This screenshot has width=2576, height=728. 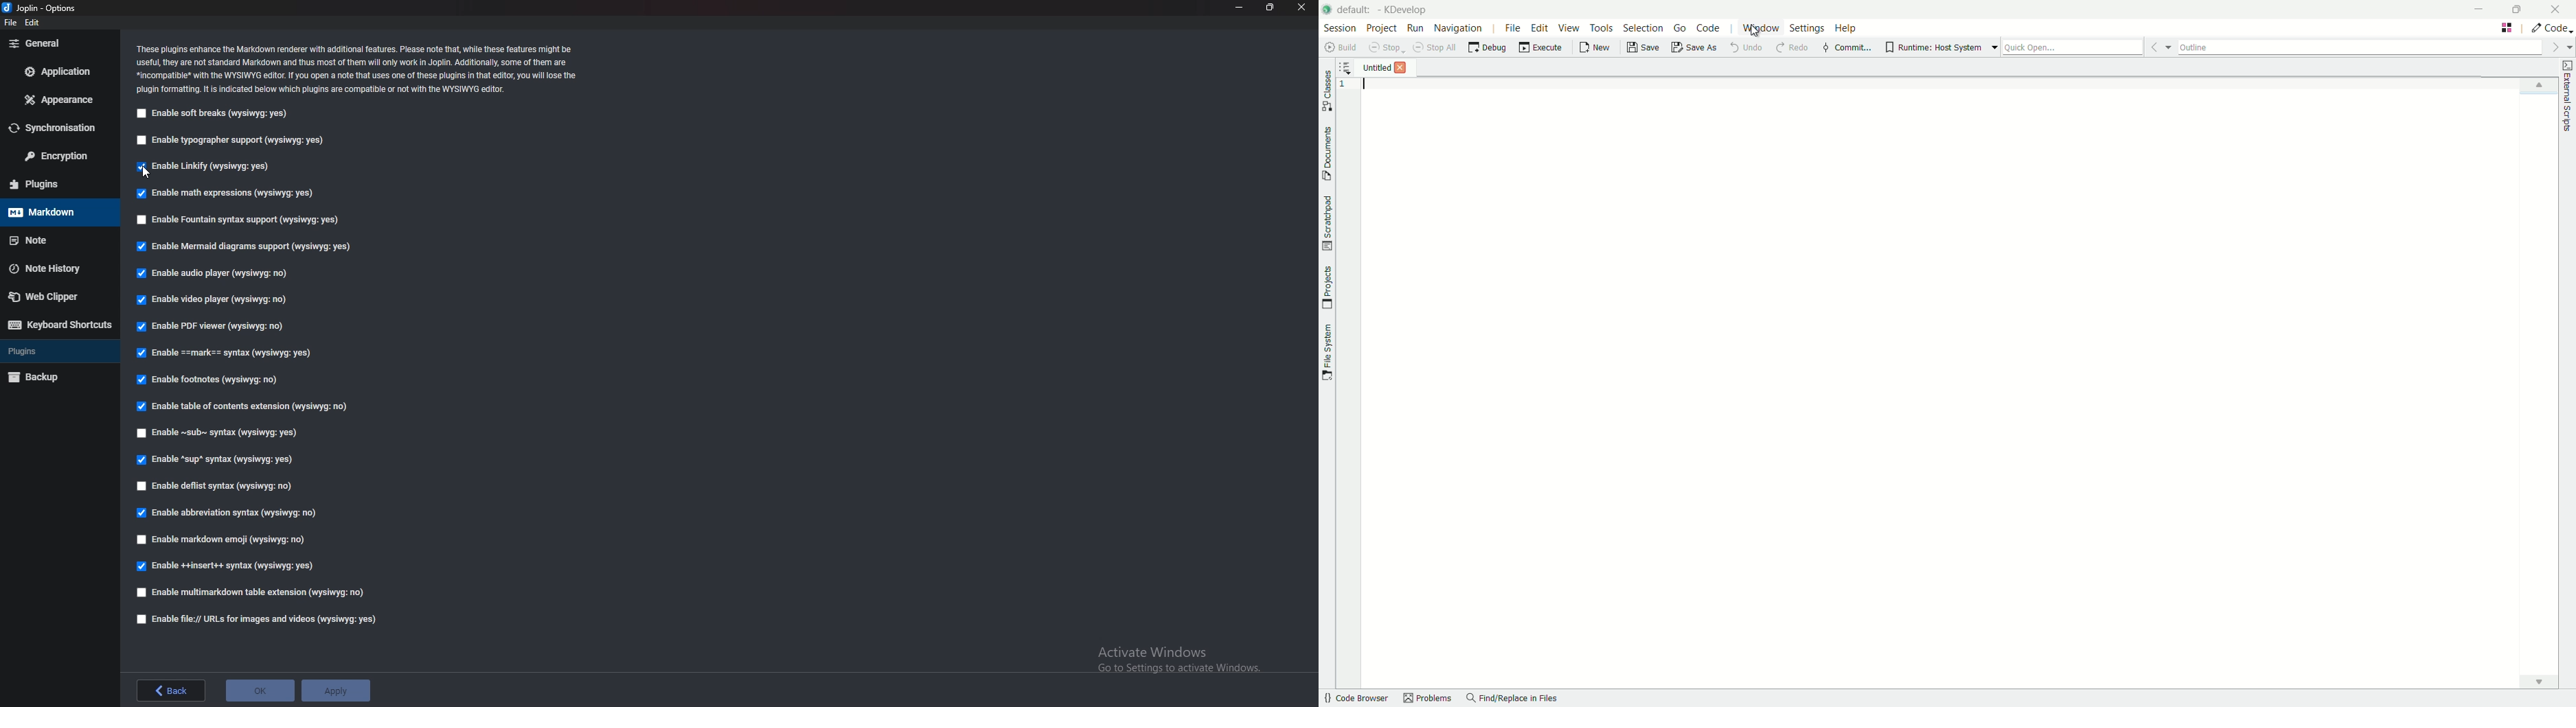 I want to click on Application, so click(x=59, y=71).